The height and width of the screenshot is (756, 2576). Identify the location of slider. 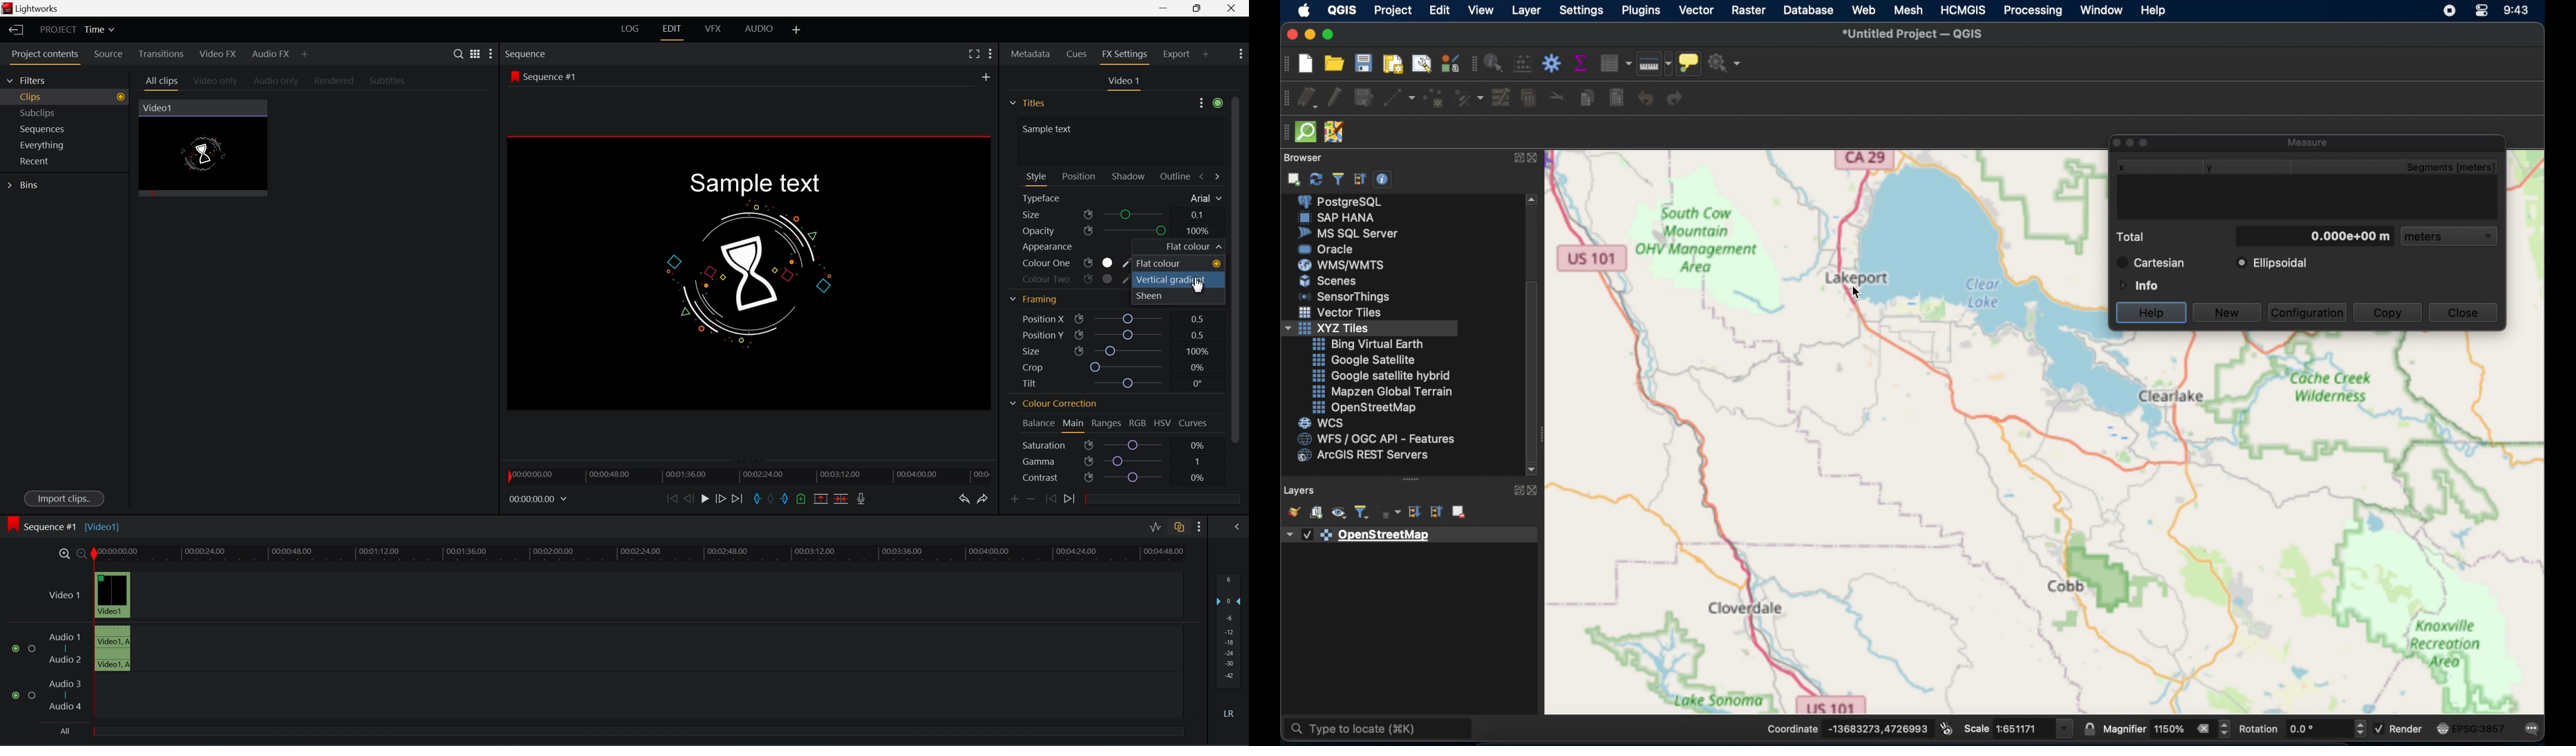
(1129, 367).